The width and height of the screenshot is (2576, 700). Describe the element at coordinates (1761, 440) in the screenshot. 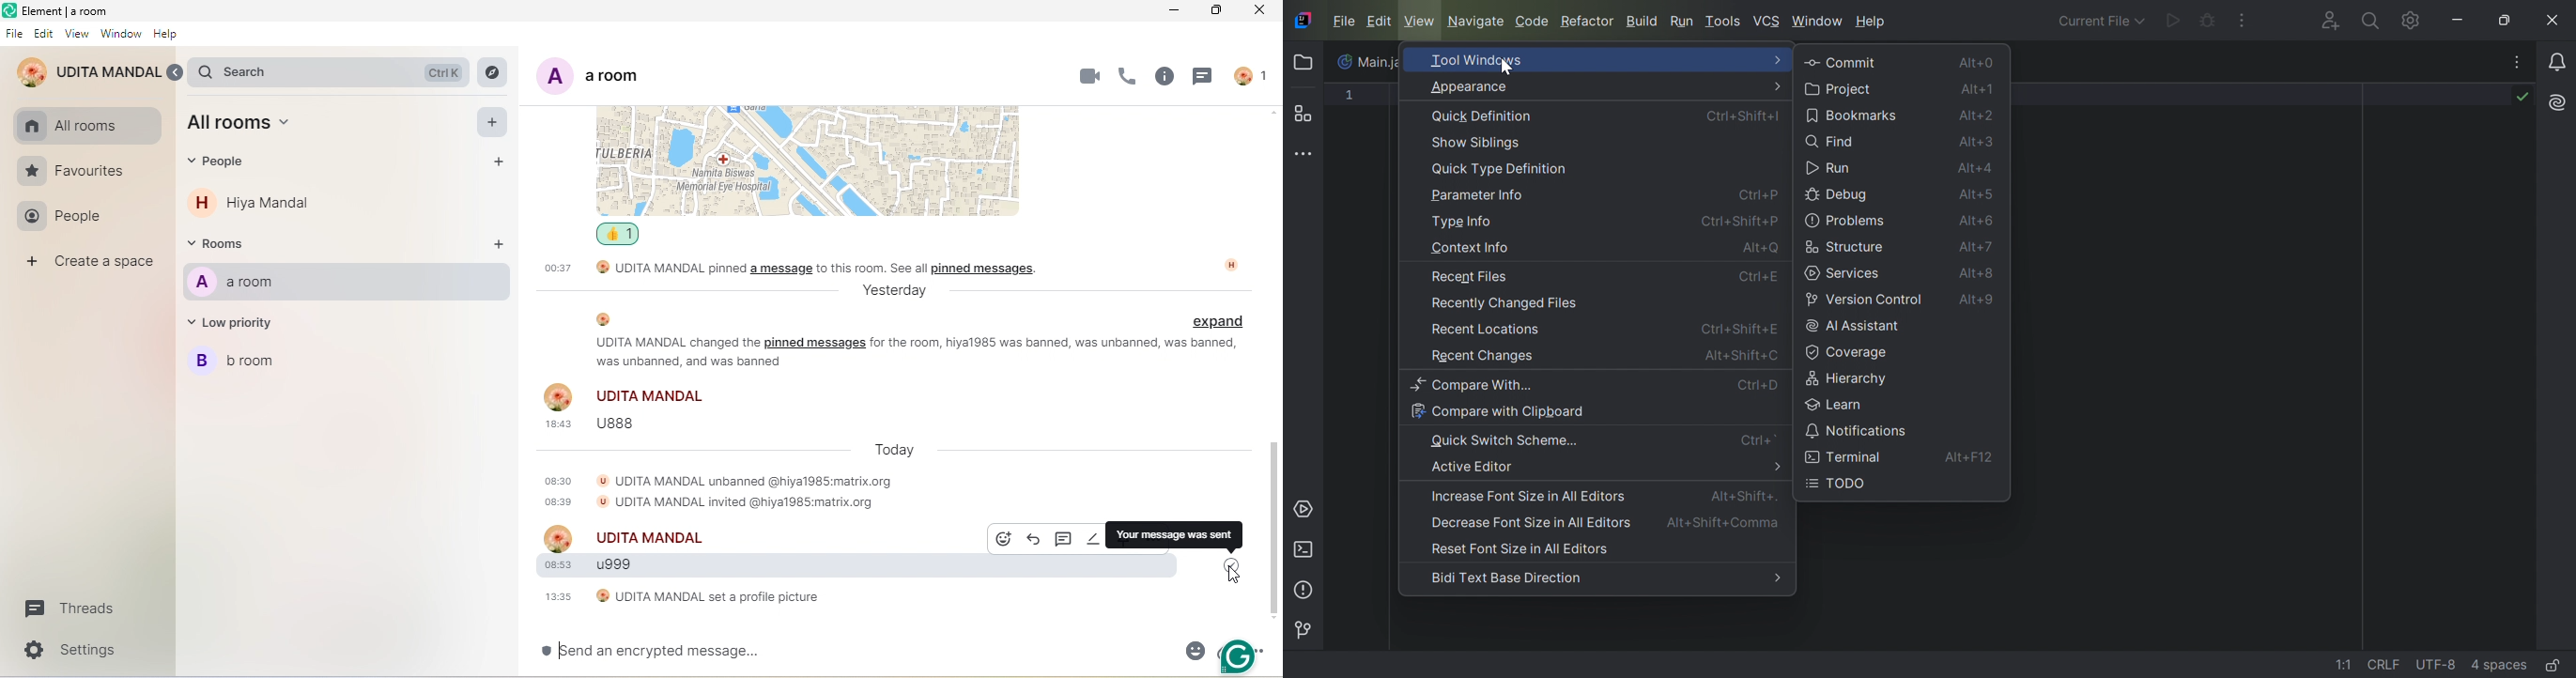

I see `Ctrl+`` at that location.